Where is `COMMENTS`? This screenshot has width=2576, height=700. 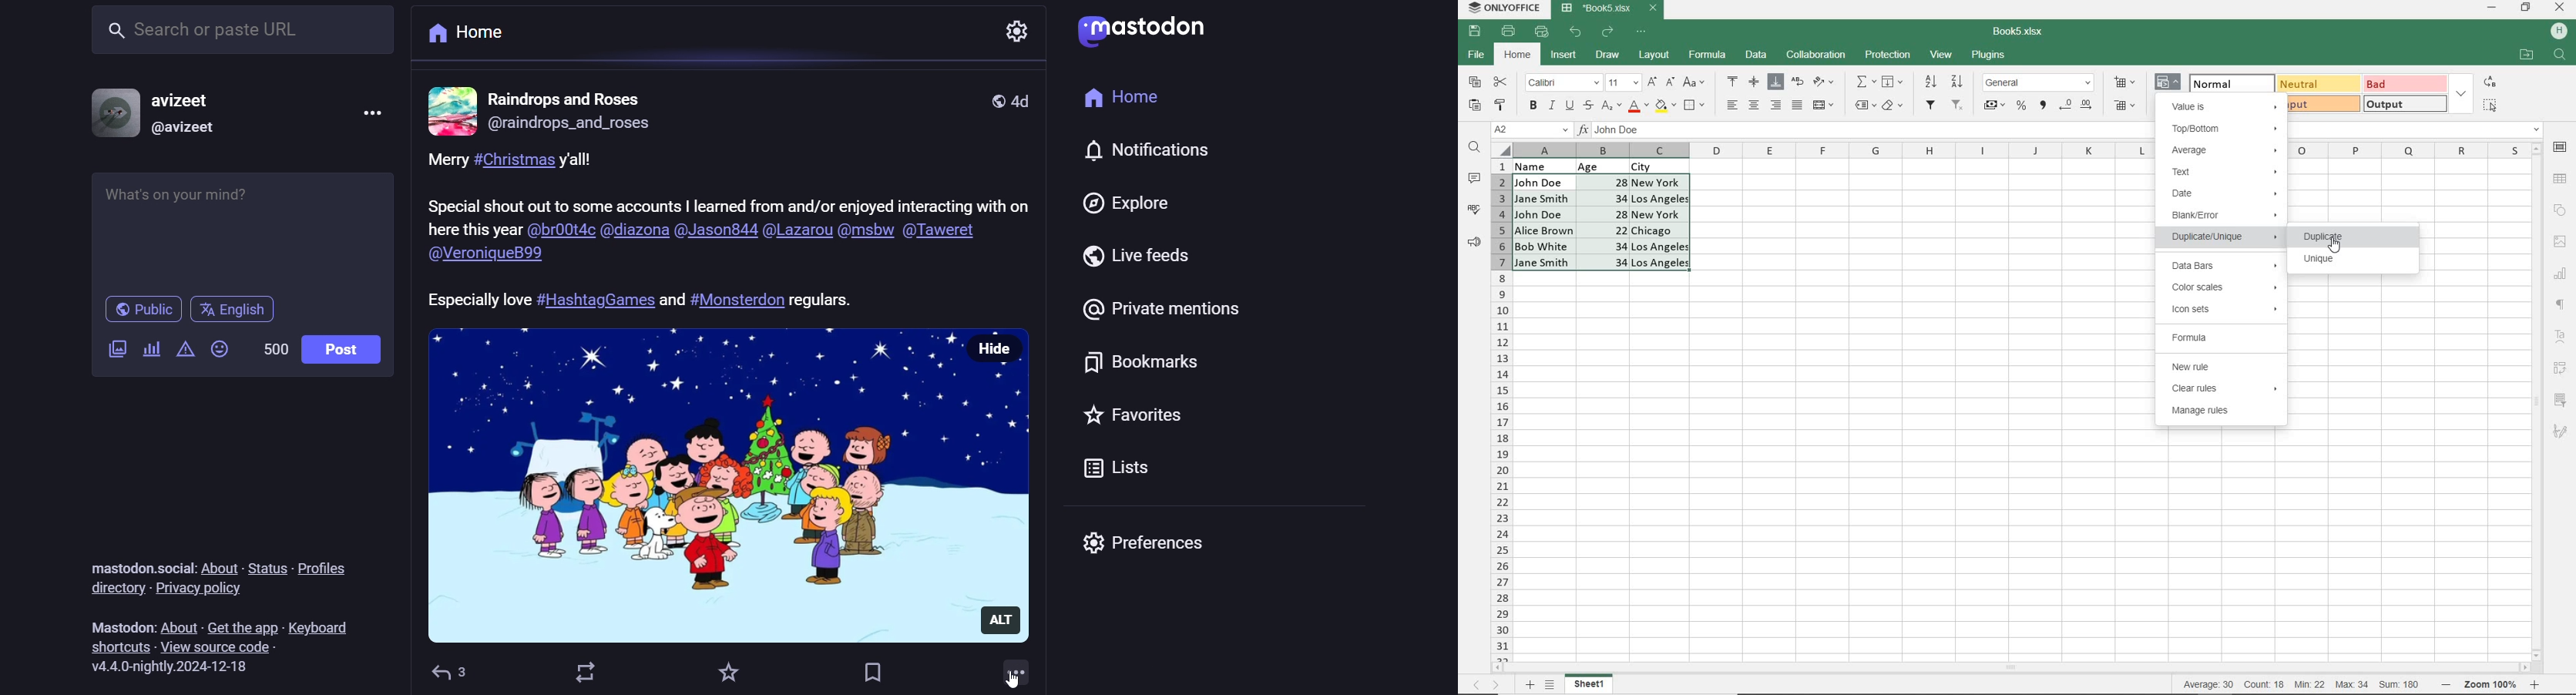
COMMENTS is located at coordinates (1477, 178).